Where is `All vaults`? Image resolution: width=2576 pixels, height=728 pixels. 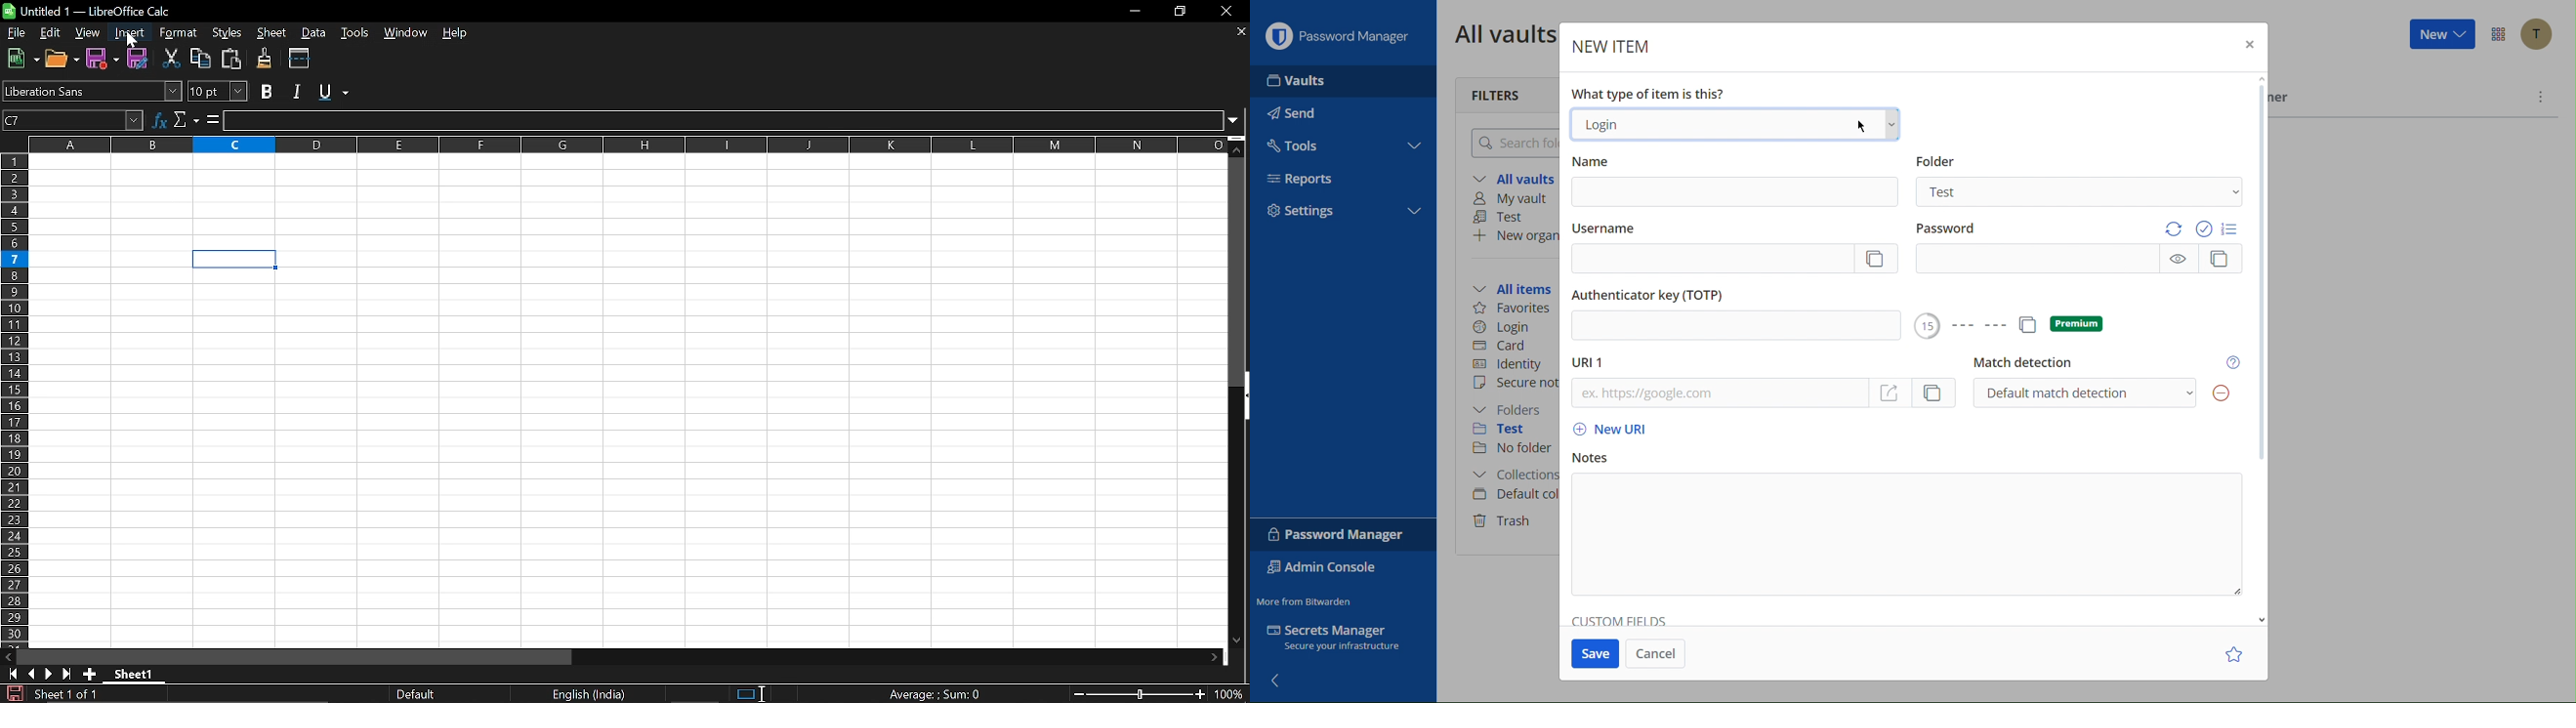
All vaults is located at coordinates (1509, 176).